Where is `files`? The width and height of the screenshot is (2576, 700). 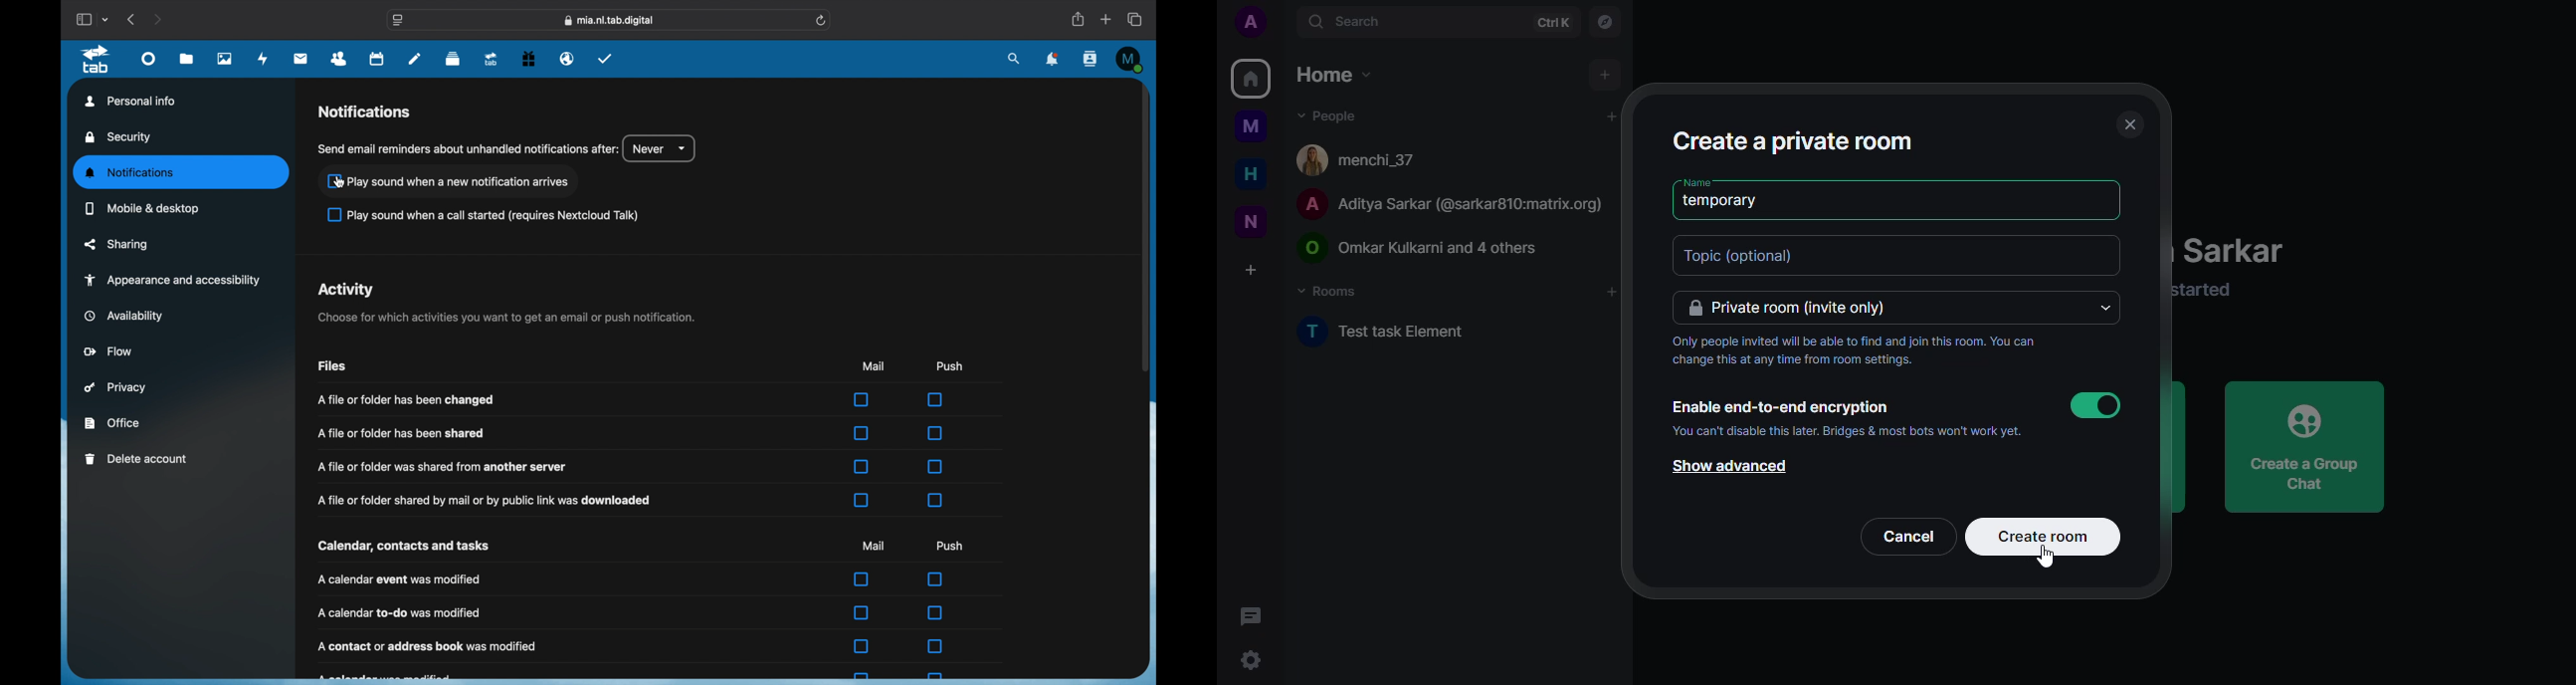 files is located at coordinates (187, 60).